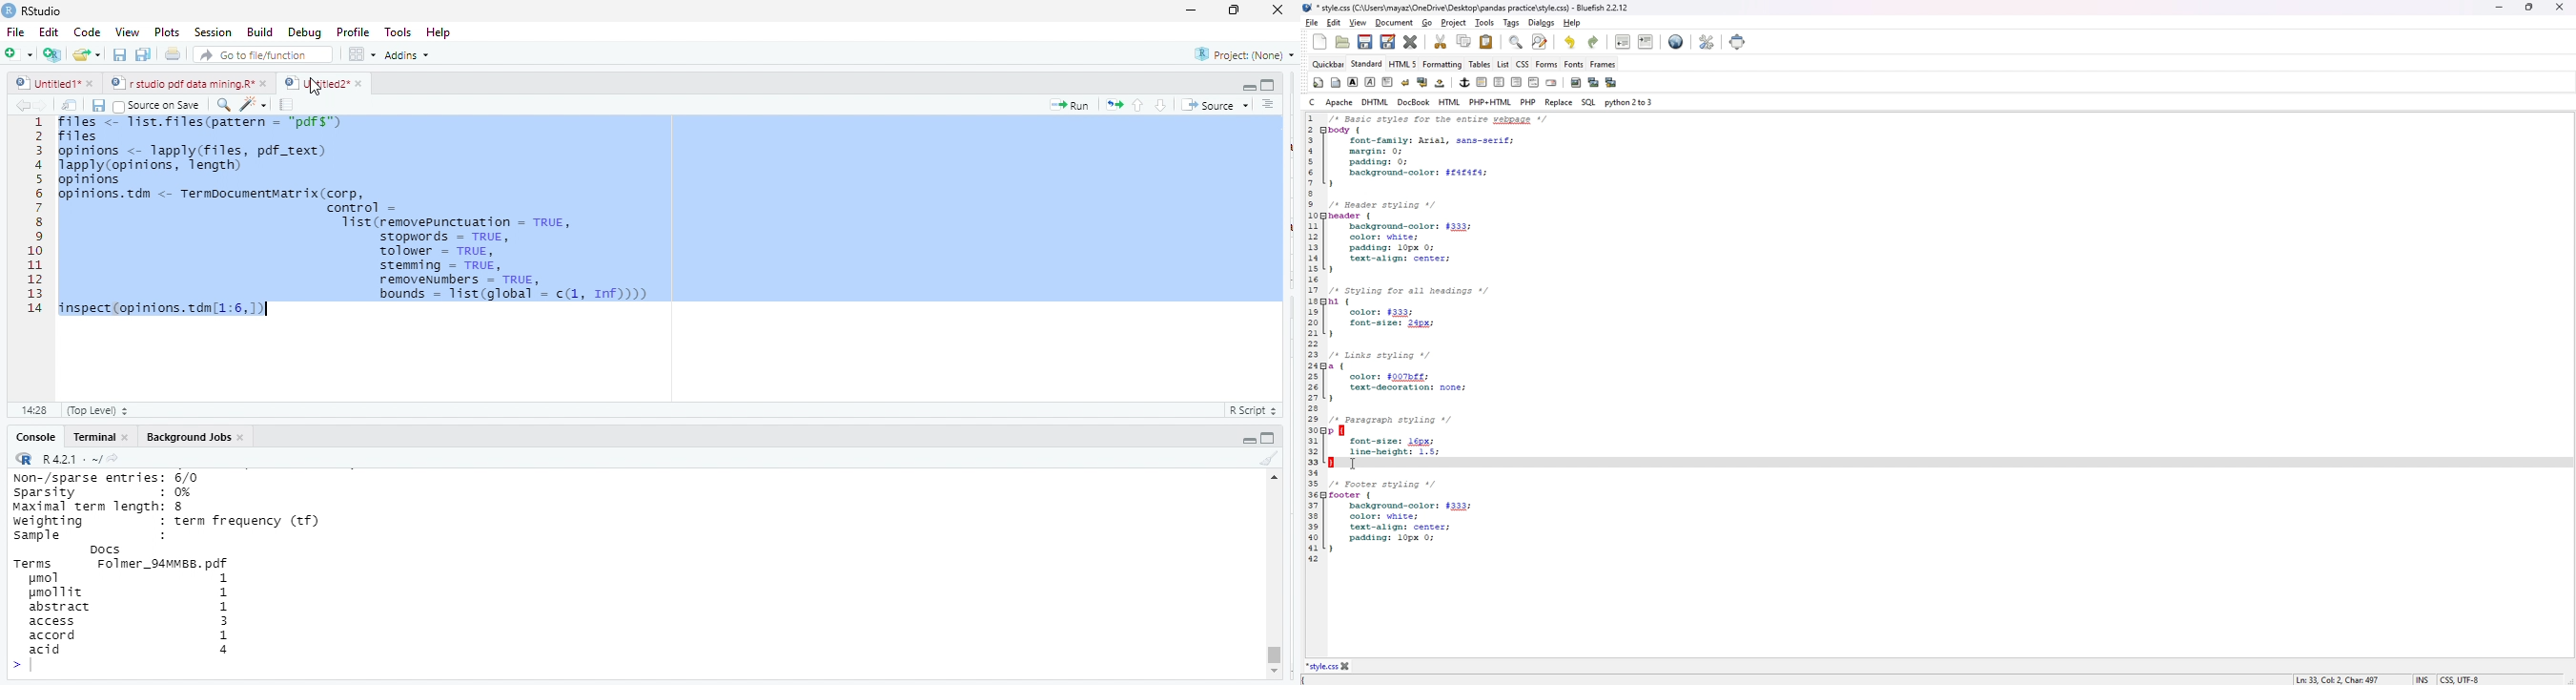 The height and width of the screenshot is (700, 2576). Describe the element at coordinates (260, 31) in the screenshot. I see `build` at that location.